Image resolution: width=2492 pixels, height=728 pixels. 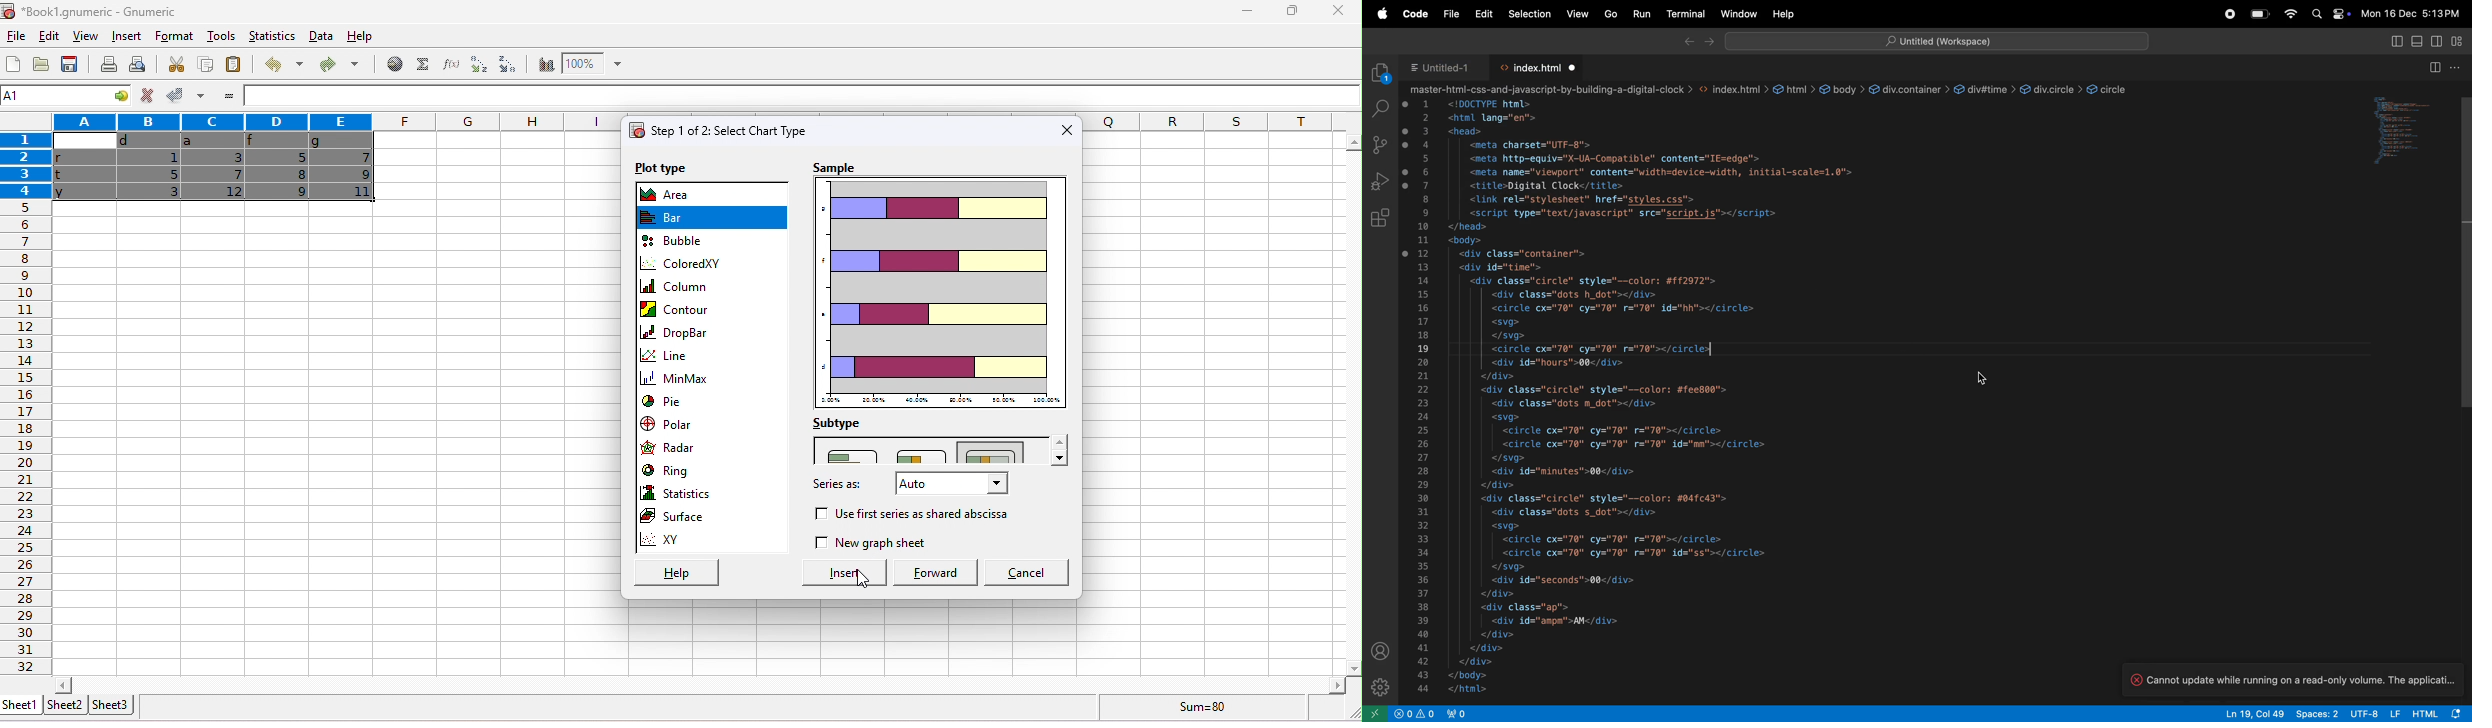 What do you see at coordinates (932, 573) in the screenshot?
I see `forward` at bounding box center [932, 573].